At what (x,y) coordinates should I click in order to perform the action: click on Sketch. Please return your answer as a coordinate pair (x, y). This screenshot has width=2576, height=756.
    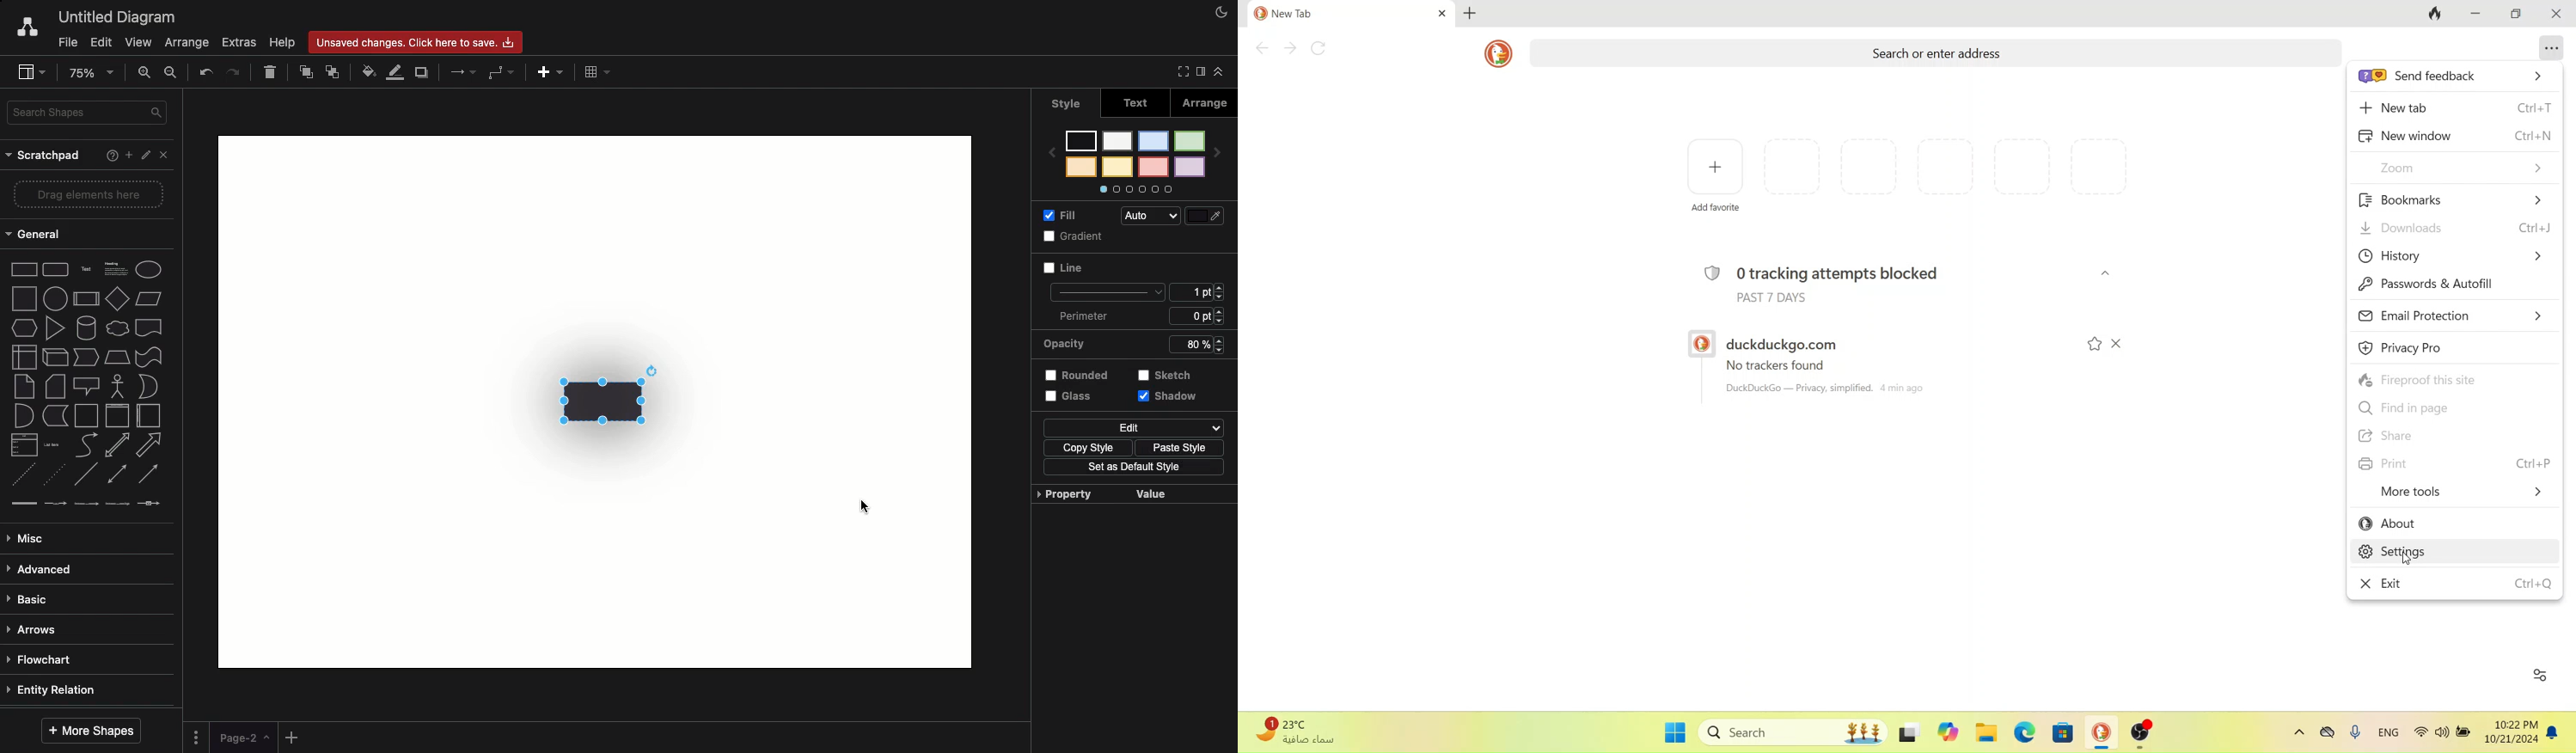
    Looking at the image, I should click on (1166, 375).